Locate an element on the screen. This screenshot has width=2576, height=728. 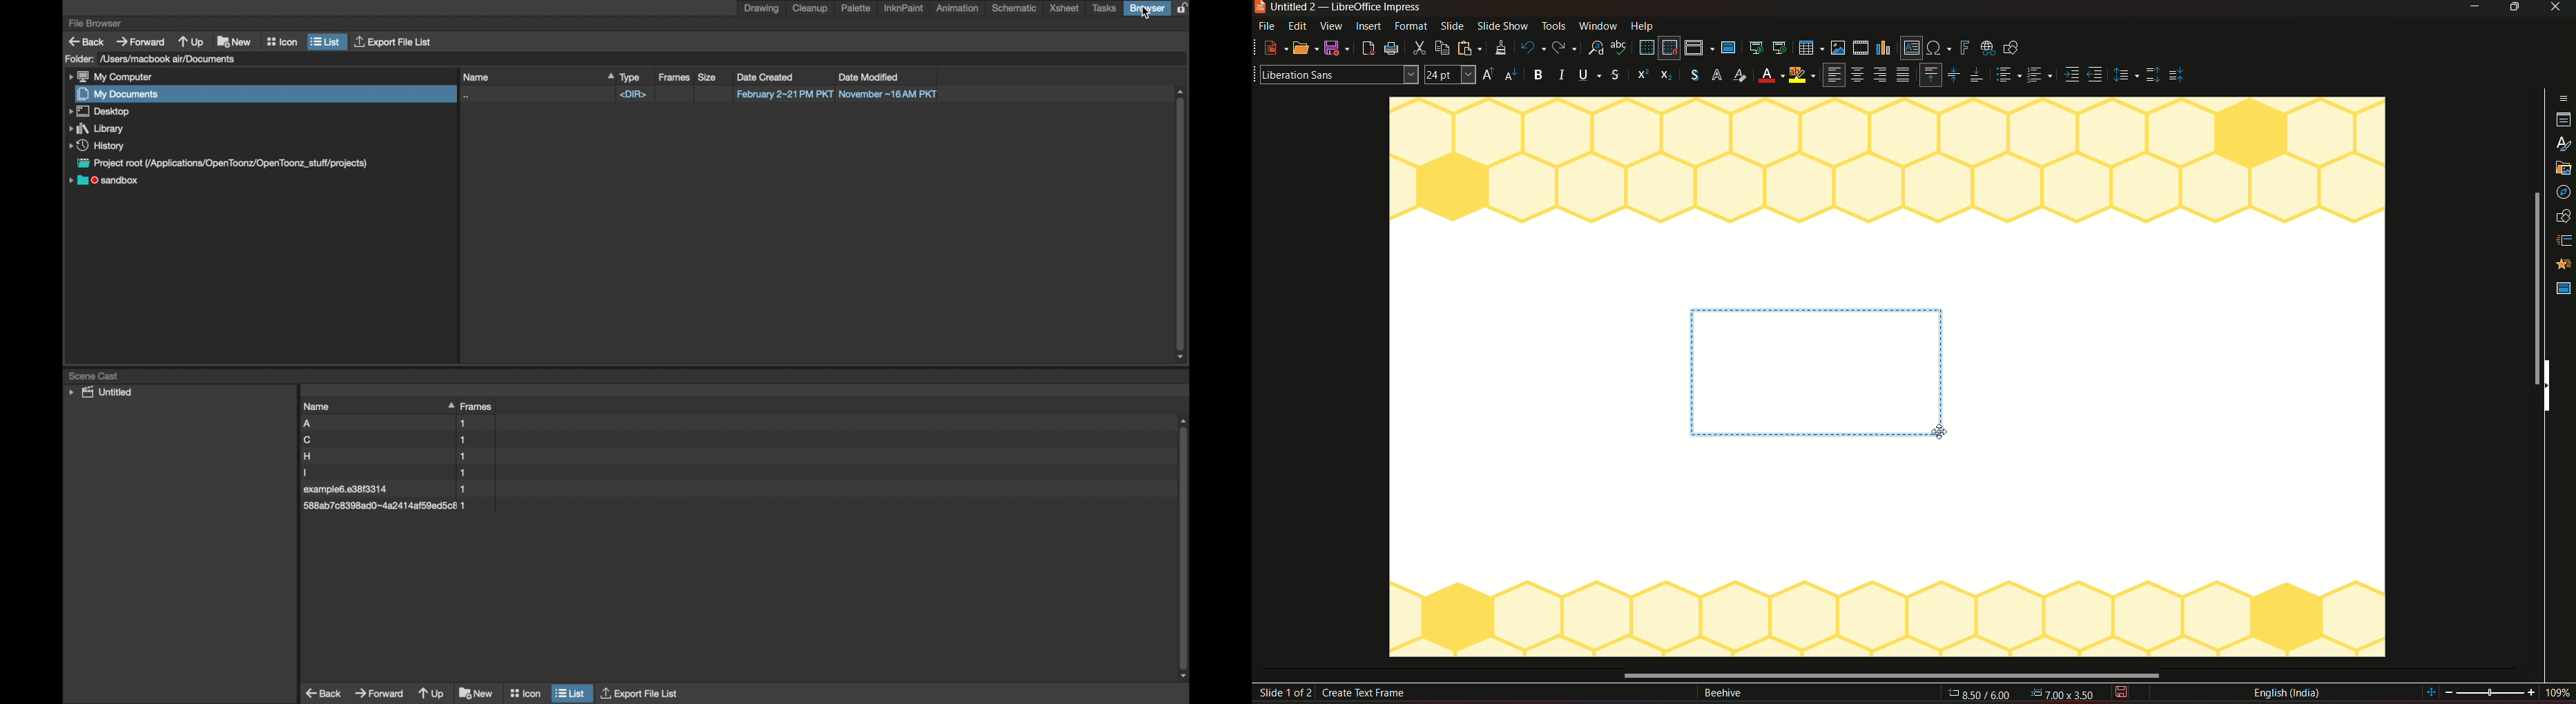
my computers is located at coordinates (111, 77).